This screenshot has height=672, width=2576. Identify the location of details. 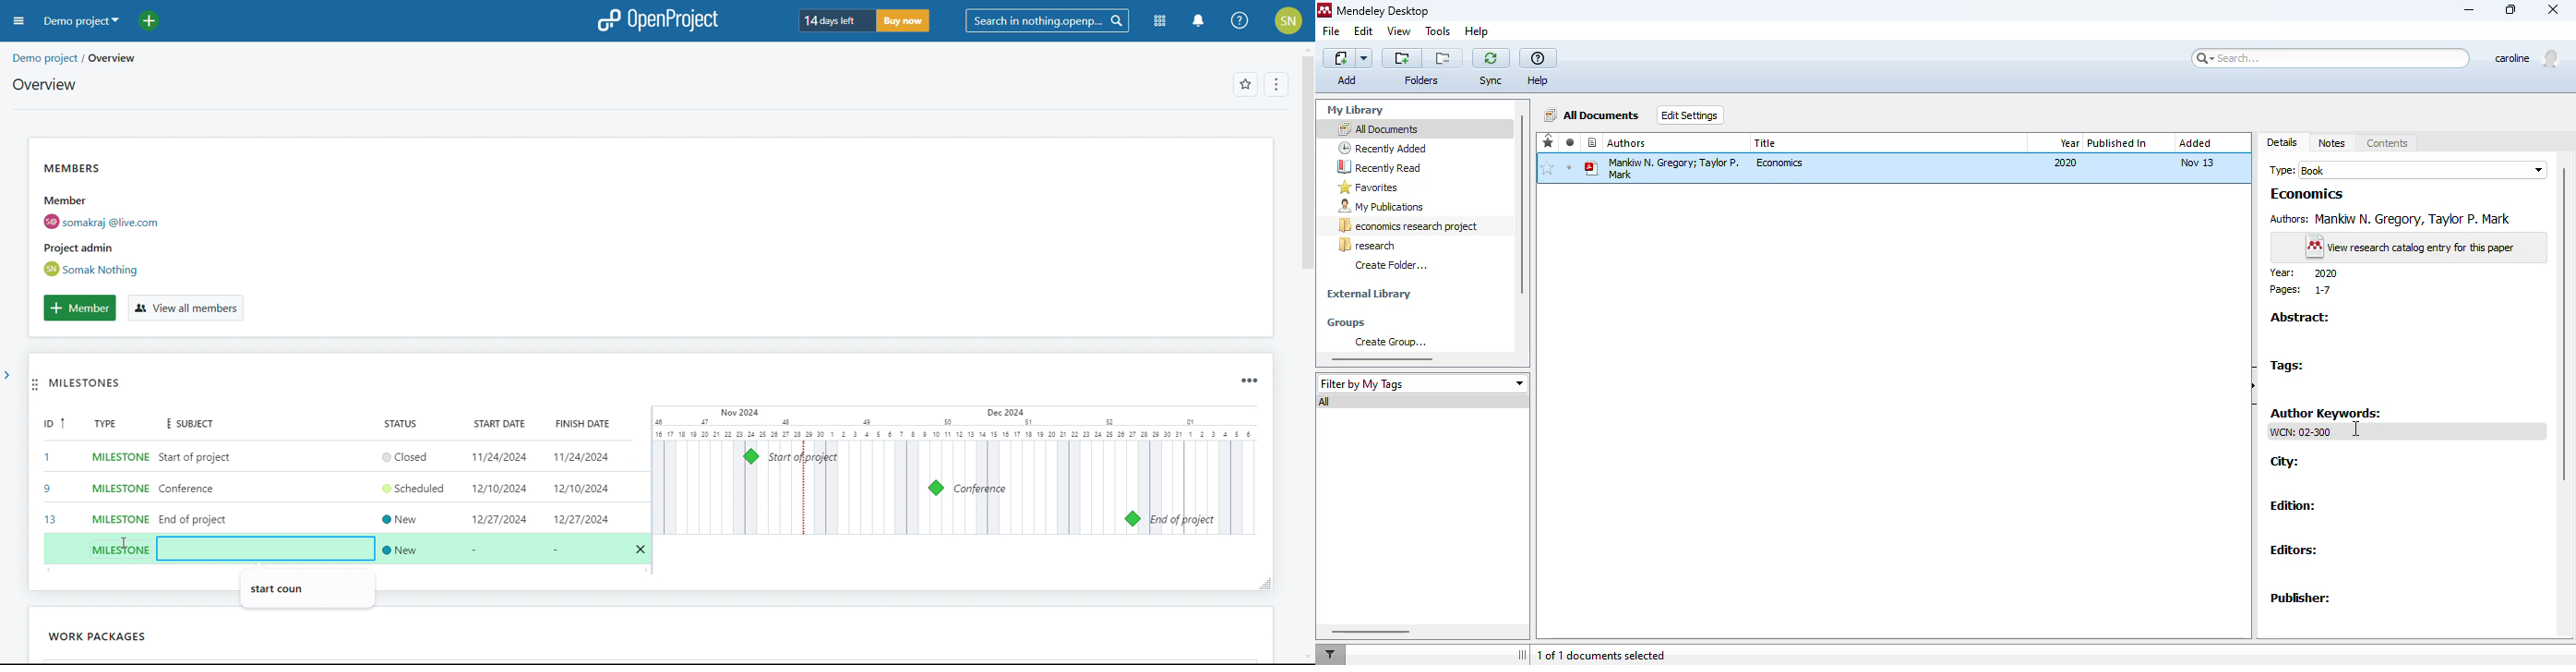
(2282, 142).